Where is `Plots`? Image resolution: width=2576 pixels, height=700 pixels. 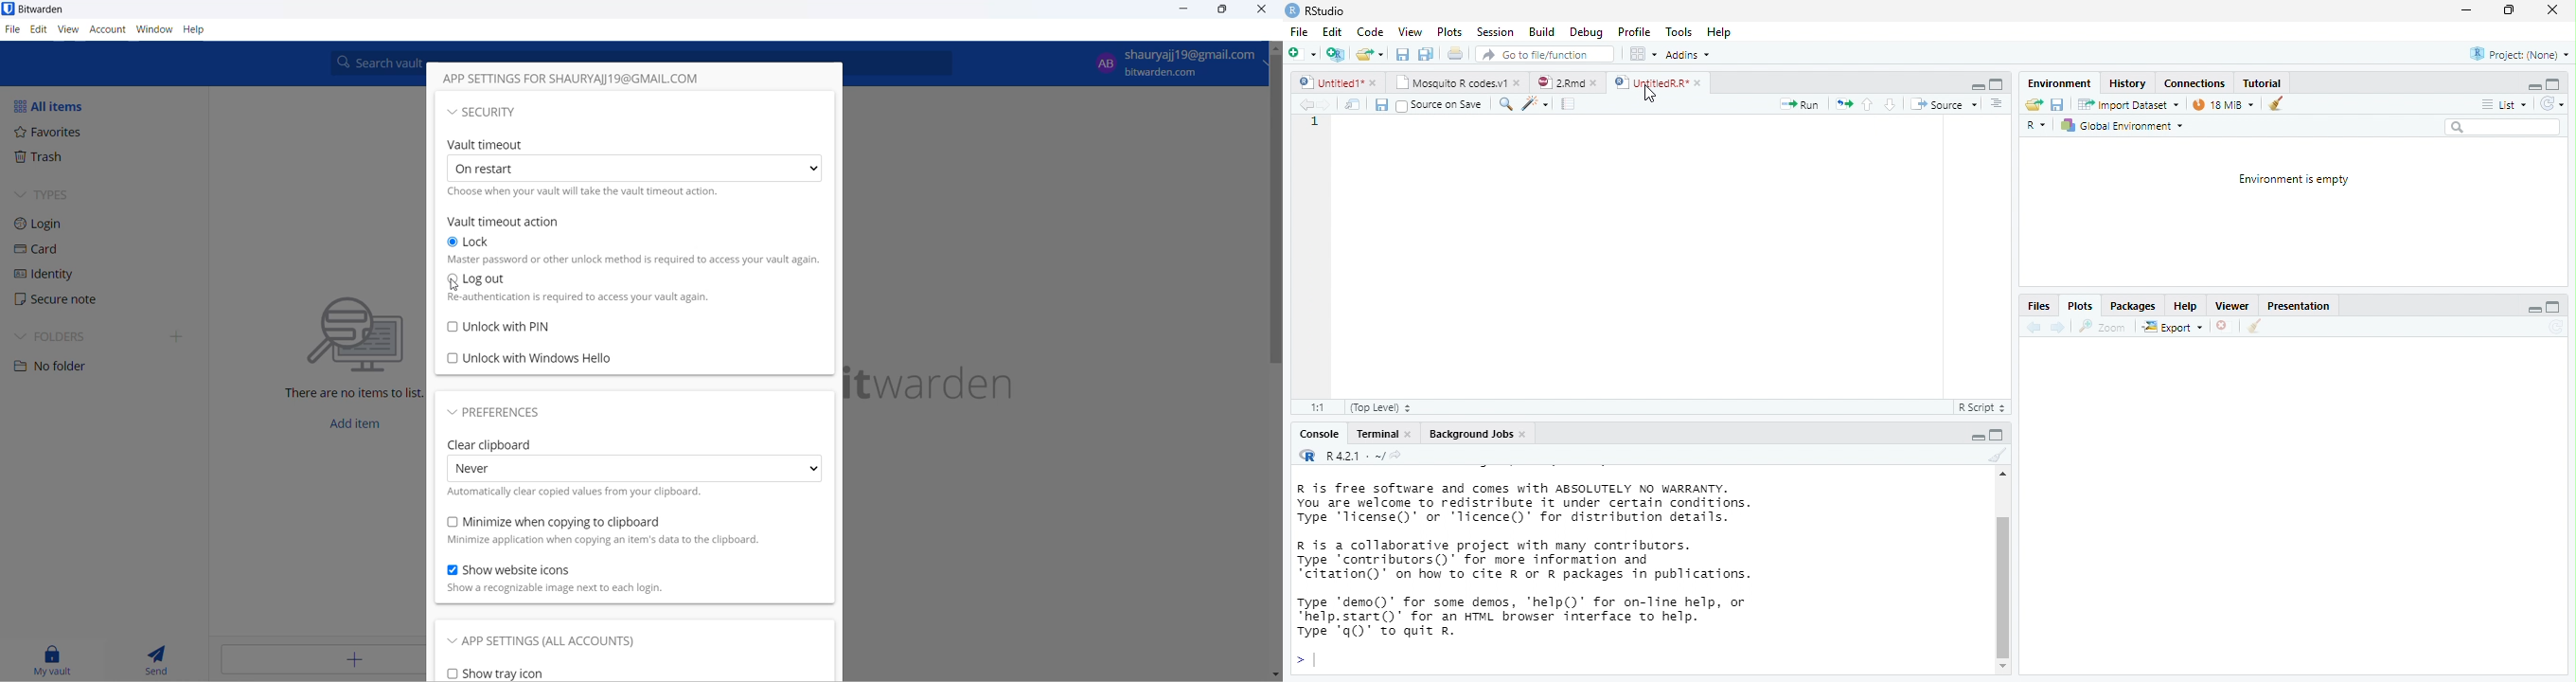
Plots is located at coordinates (1450, 32).